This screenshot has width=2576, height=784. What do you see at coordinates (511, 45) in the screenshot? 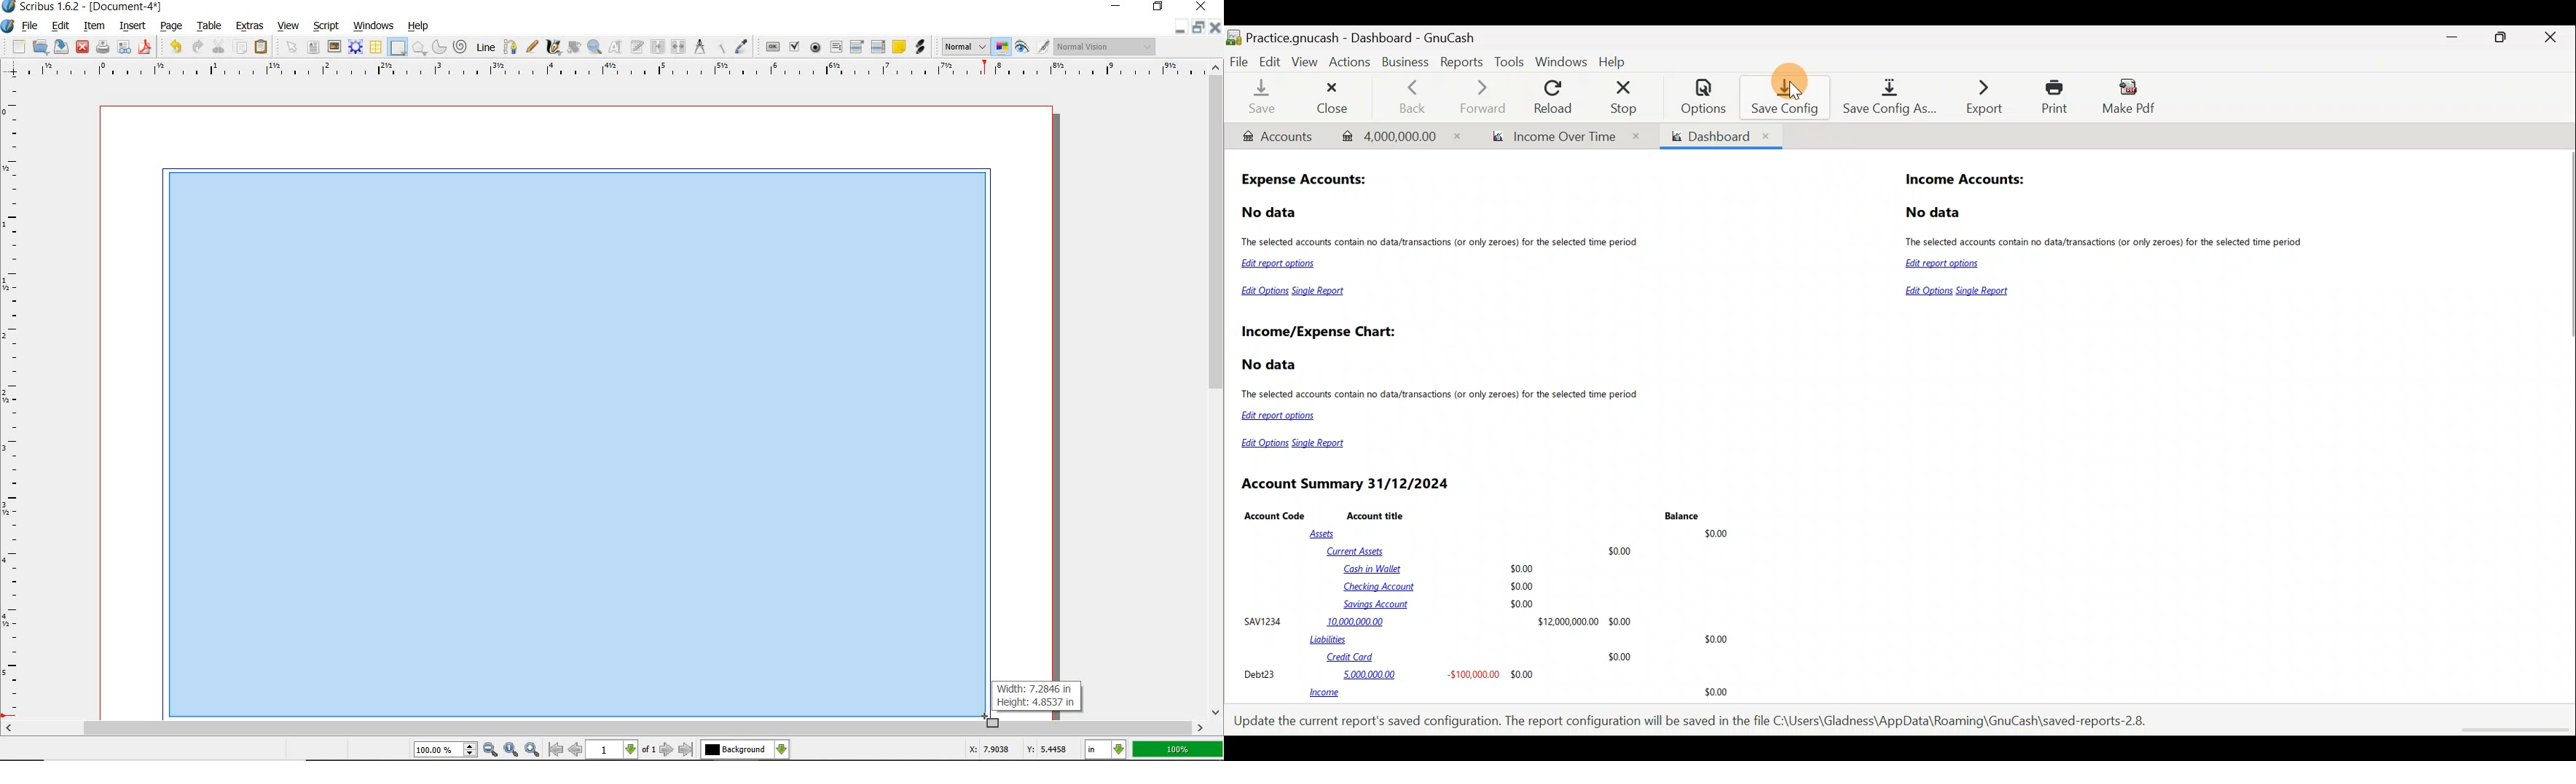
I see `Bezier curve` at bounding box center [511, 45].